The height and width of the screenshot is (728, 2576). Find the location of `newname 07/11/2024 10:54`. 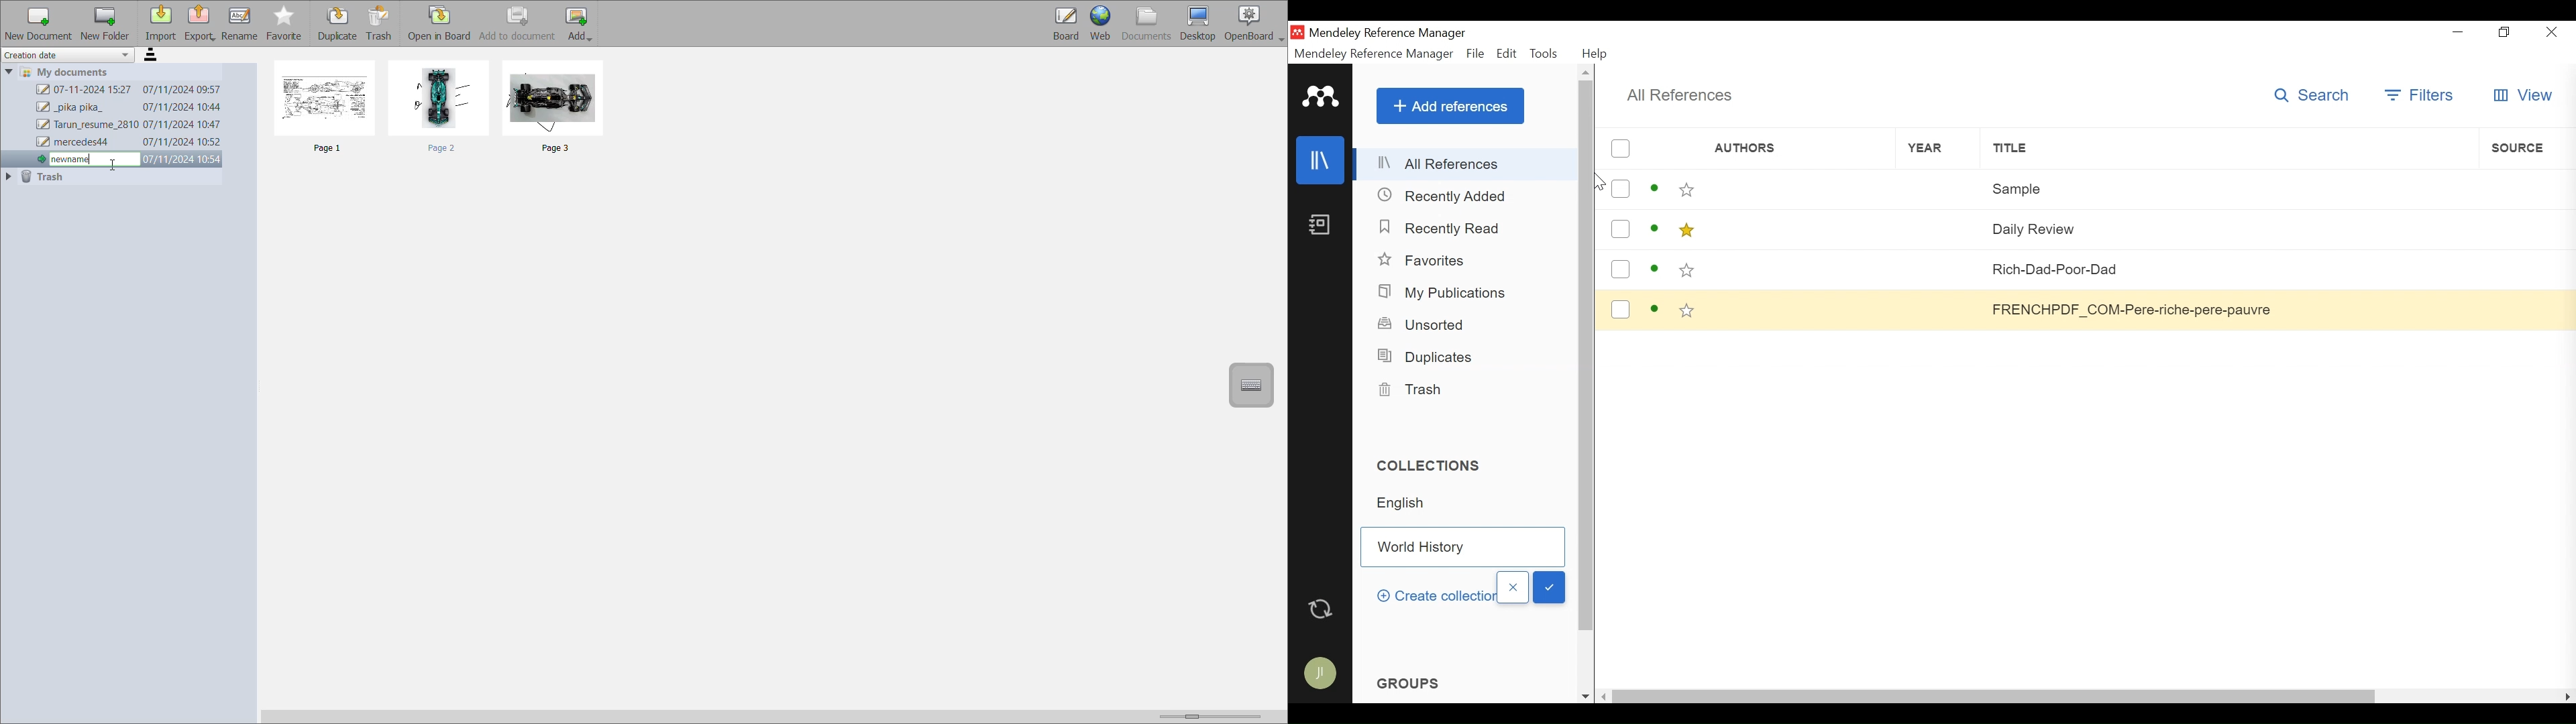

newname 07/11/2024 10:54 is located at coordinates (125, 158).